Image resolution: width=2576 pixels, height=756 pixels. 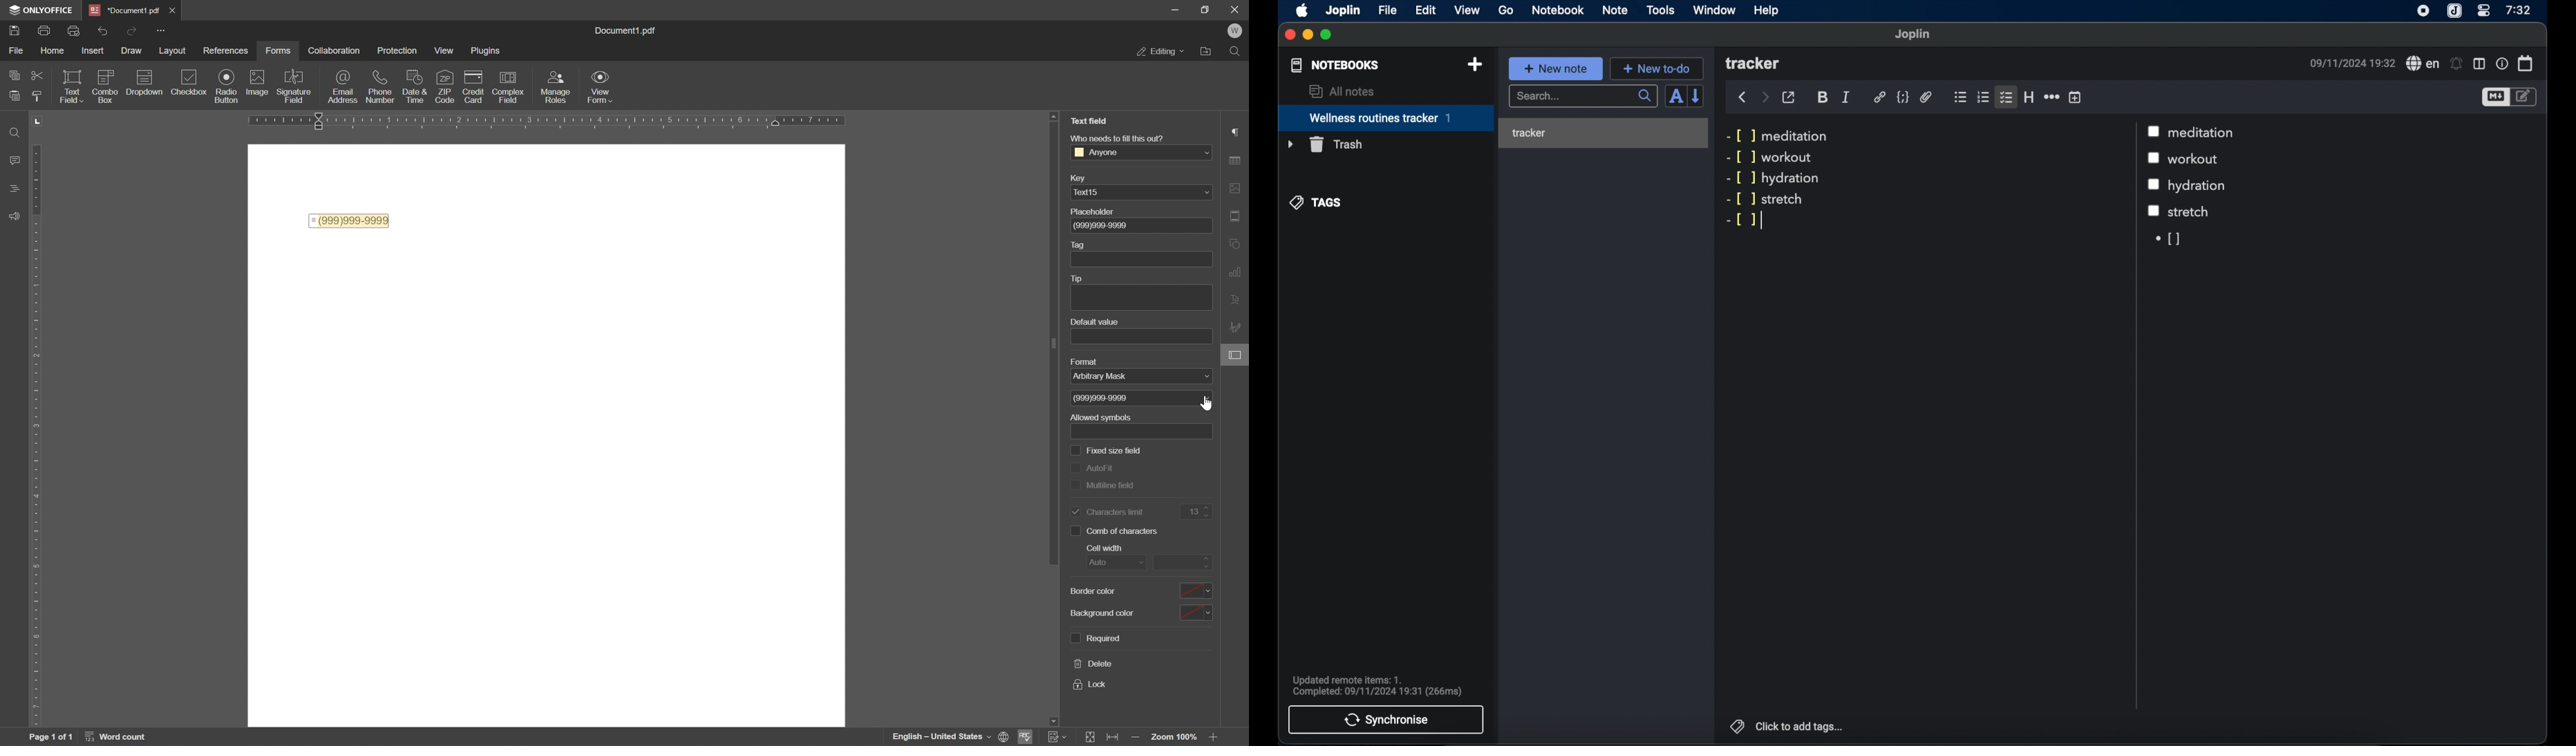 I want to click on joplin, so click(x=1344, y=11).